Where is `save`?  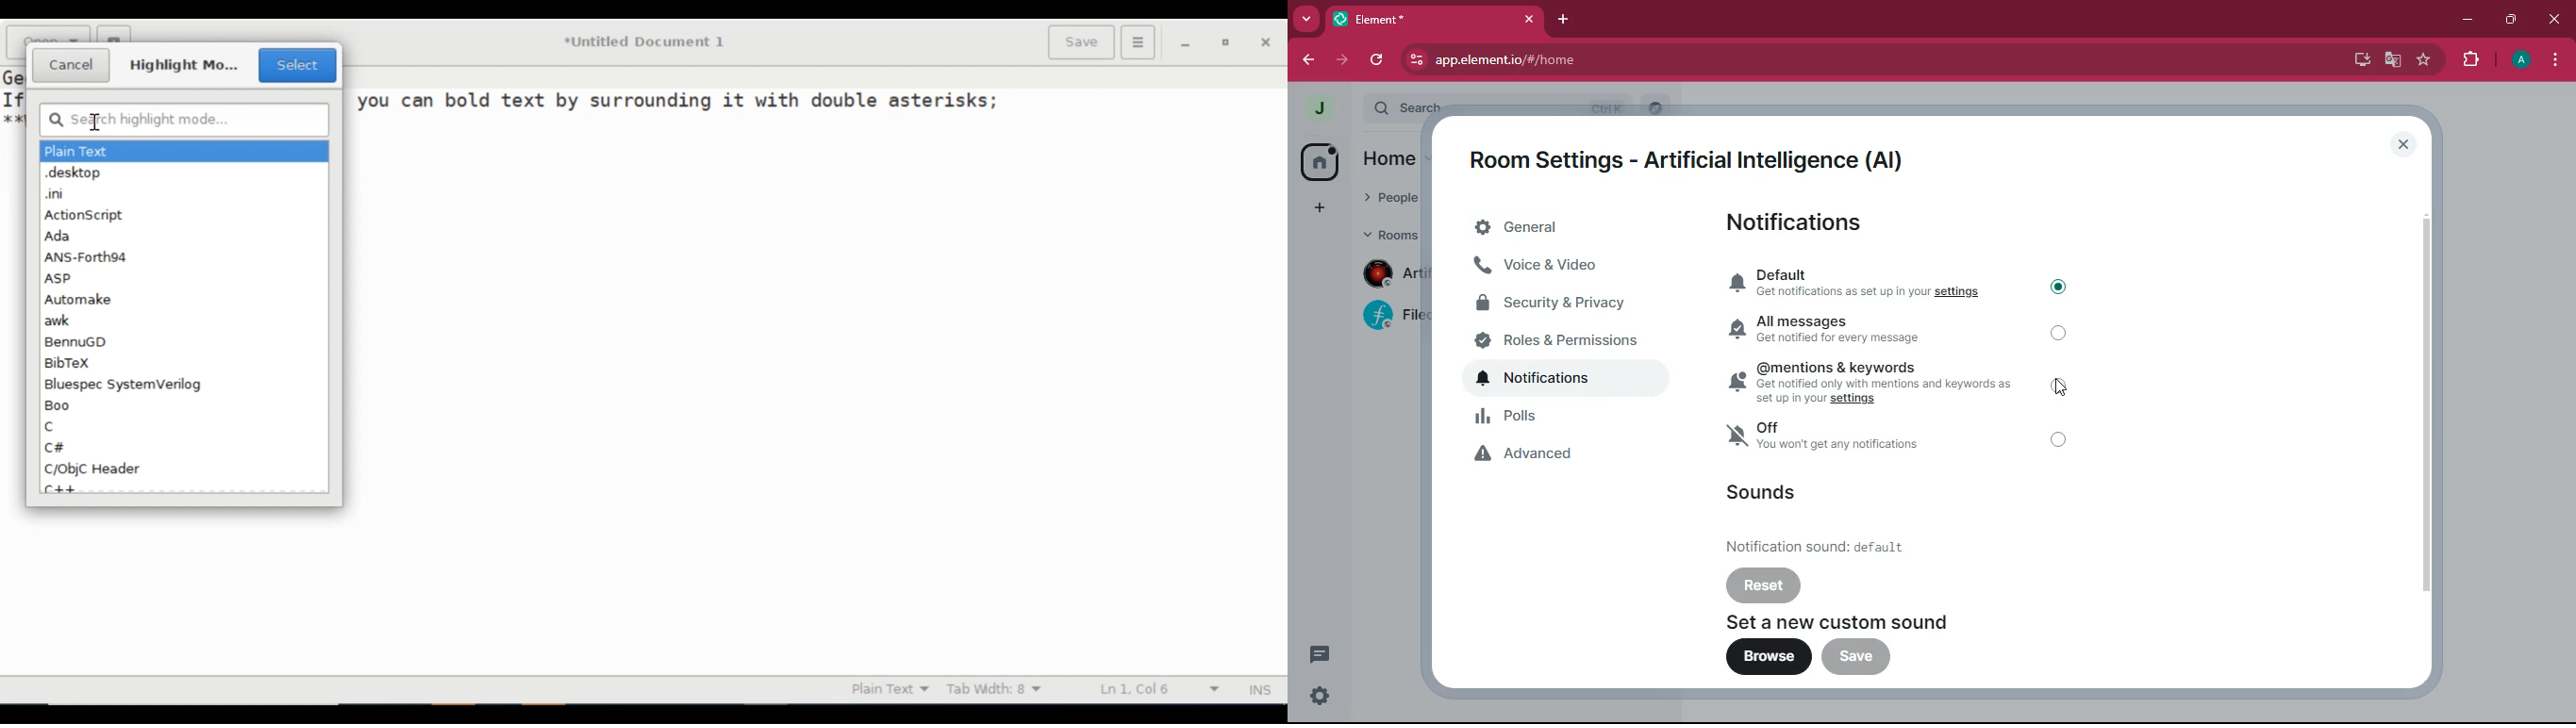
save is located at coordinates (1857, 657).